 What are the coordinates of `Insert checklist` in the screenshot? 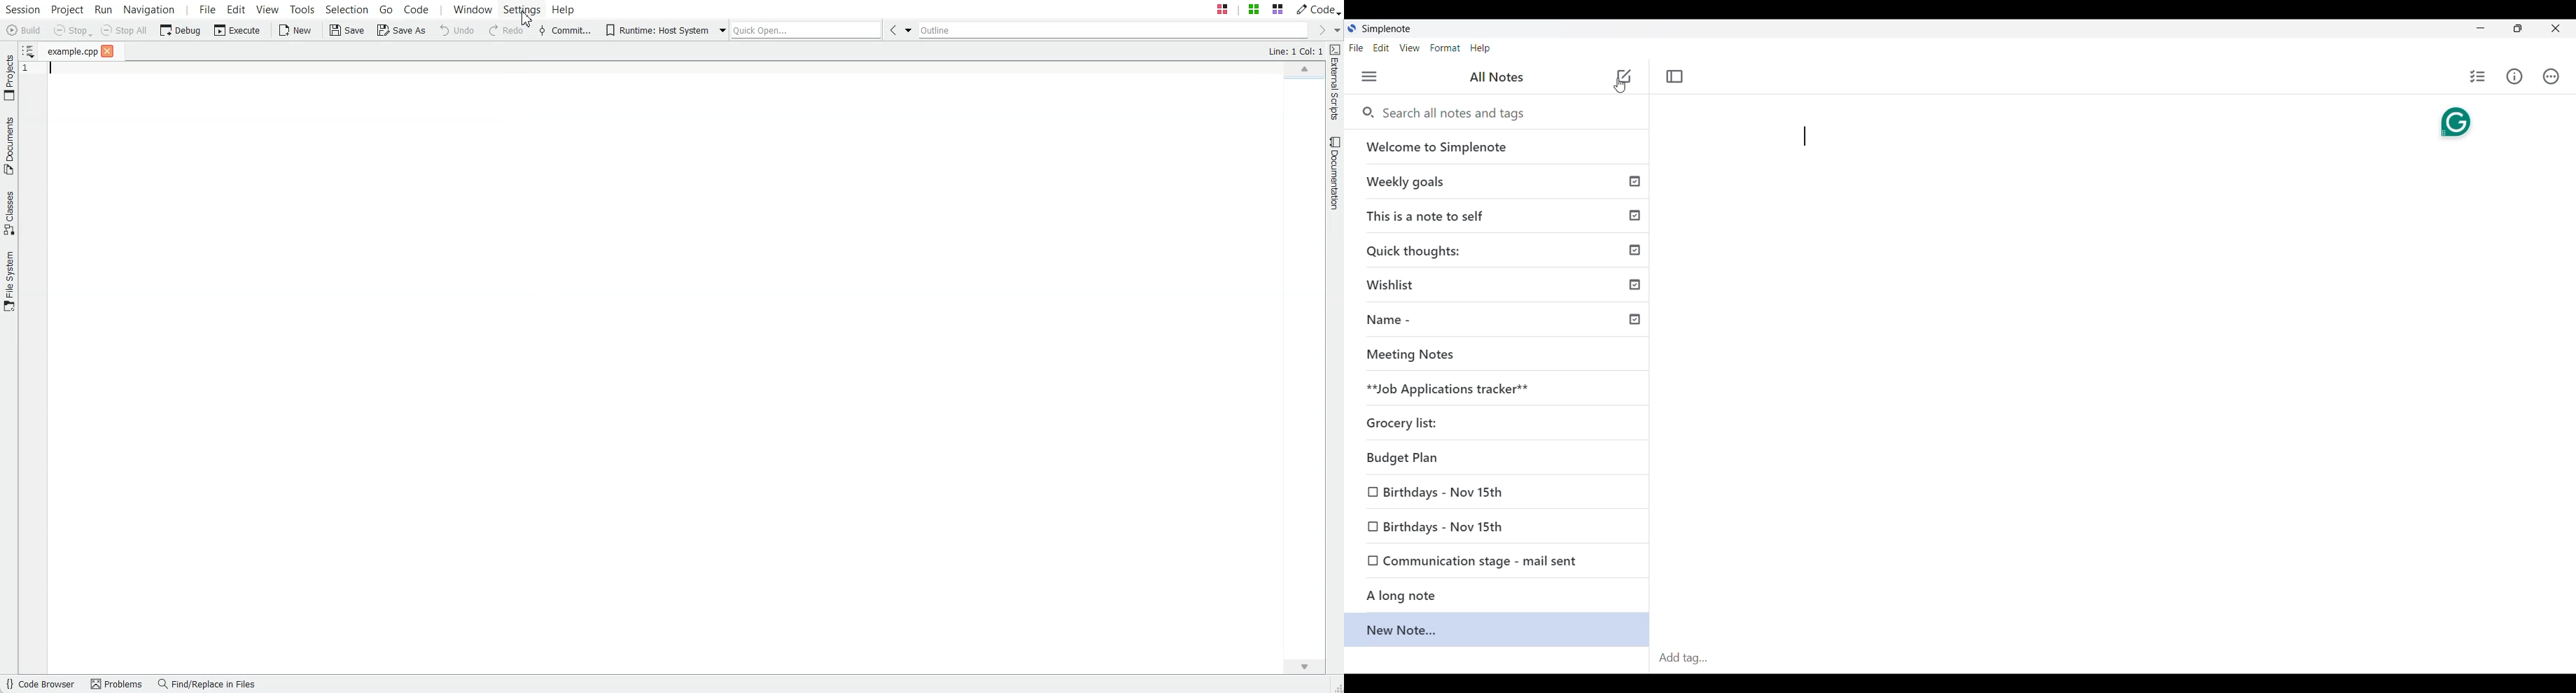 It's located at (2478, 76).